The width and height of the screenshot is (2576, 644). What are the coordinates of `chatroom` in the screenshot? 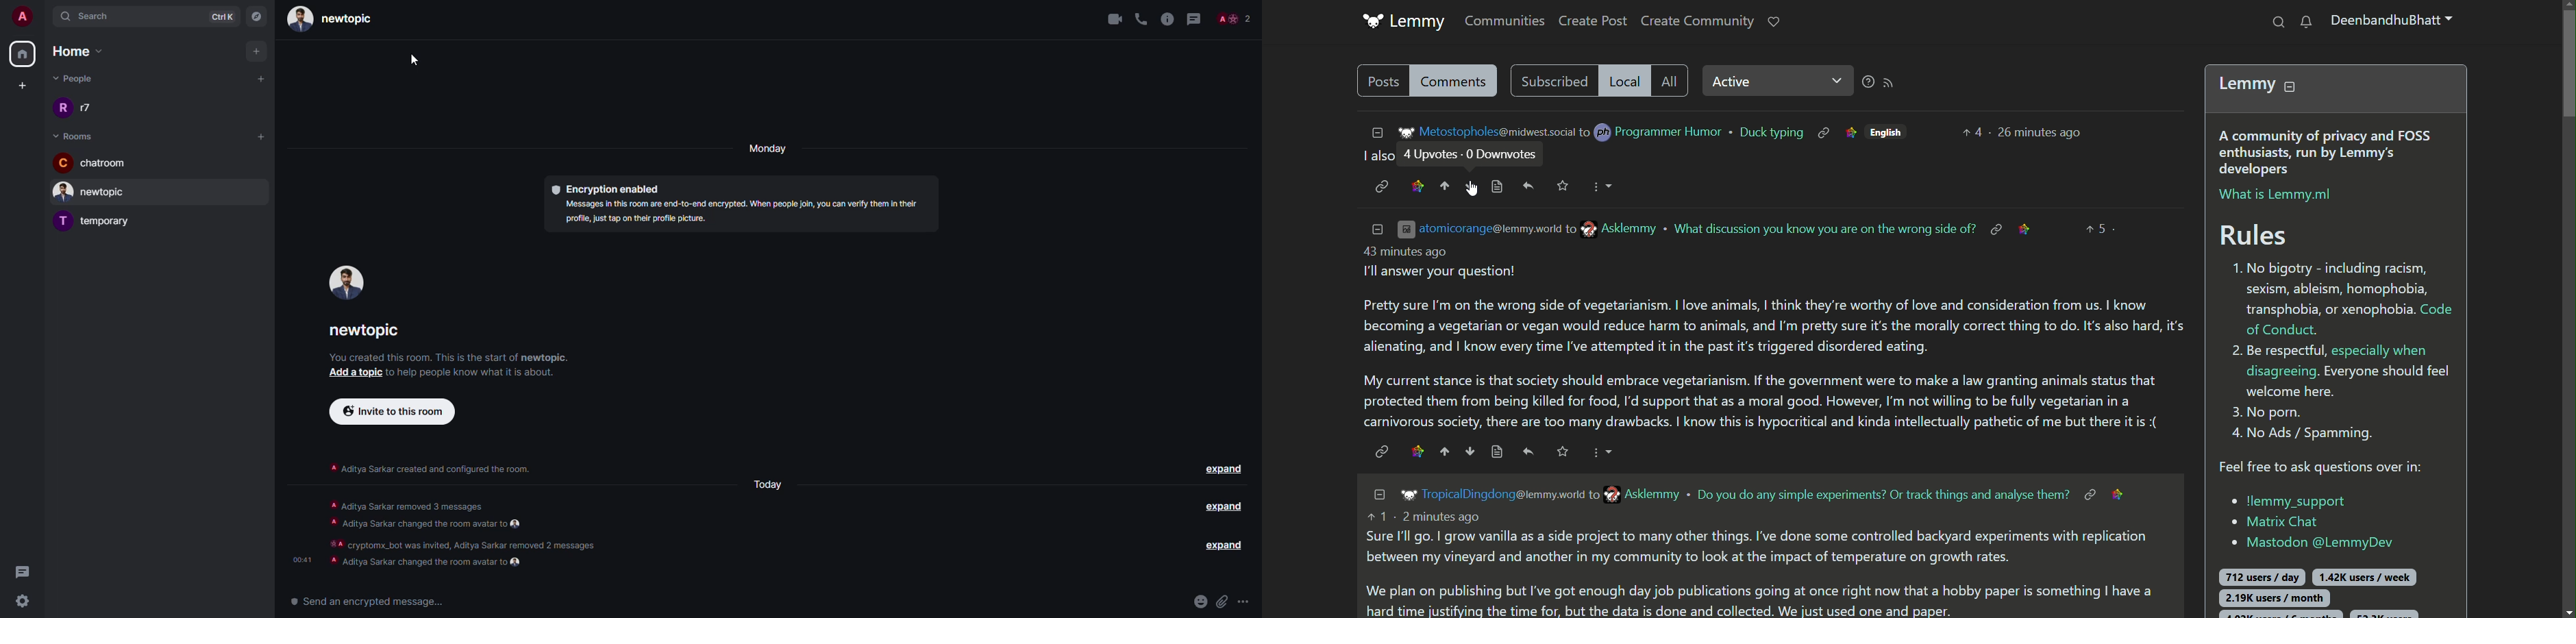 It's located at (101, 163).